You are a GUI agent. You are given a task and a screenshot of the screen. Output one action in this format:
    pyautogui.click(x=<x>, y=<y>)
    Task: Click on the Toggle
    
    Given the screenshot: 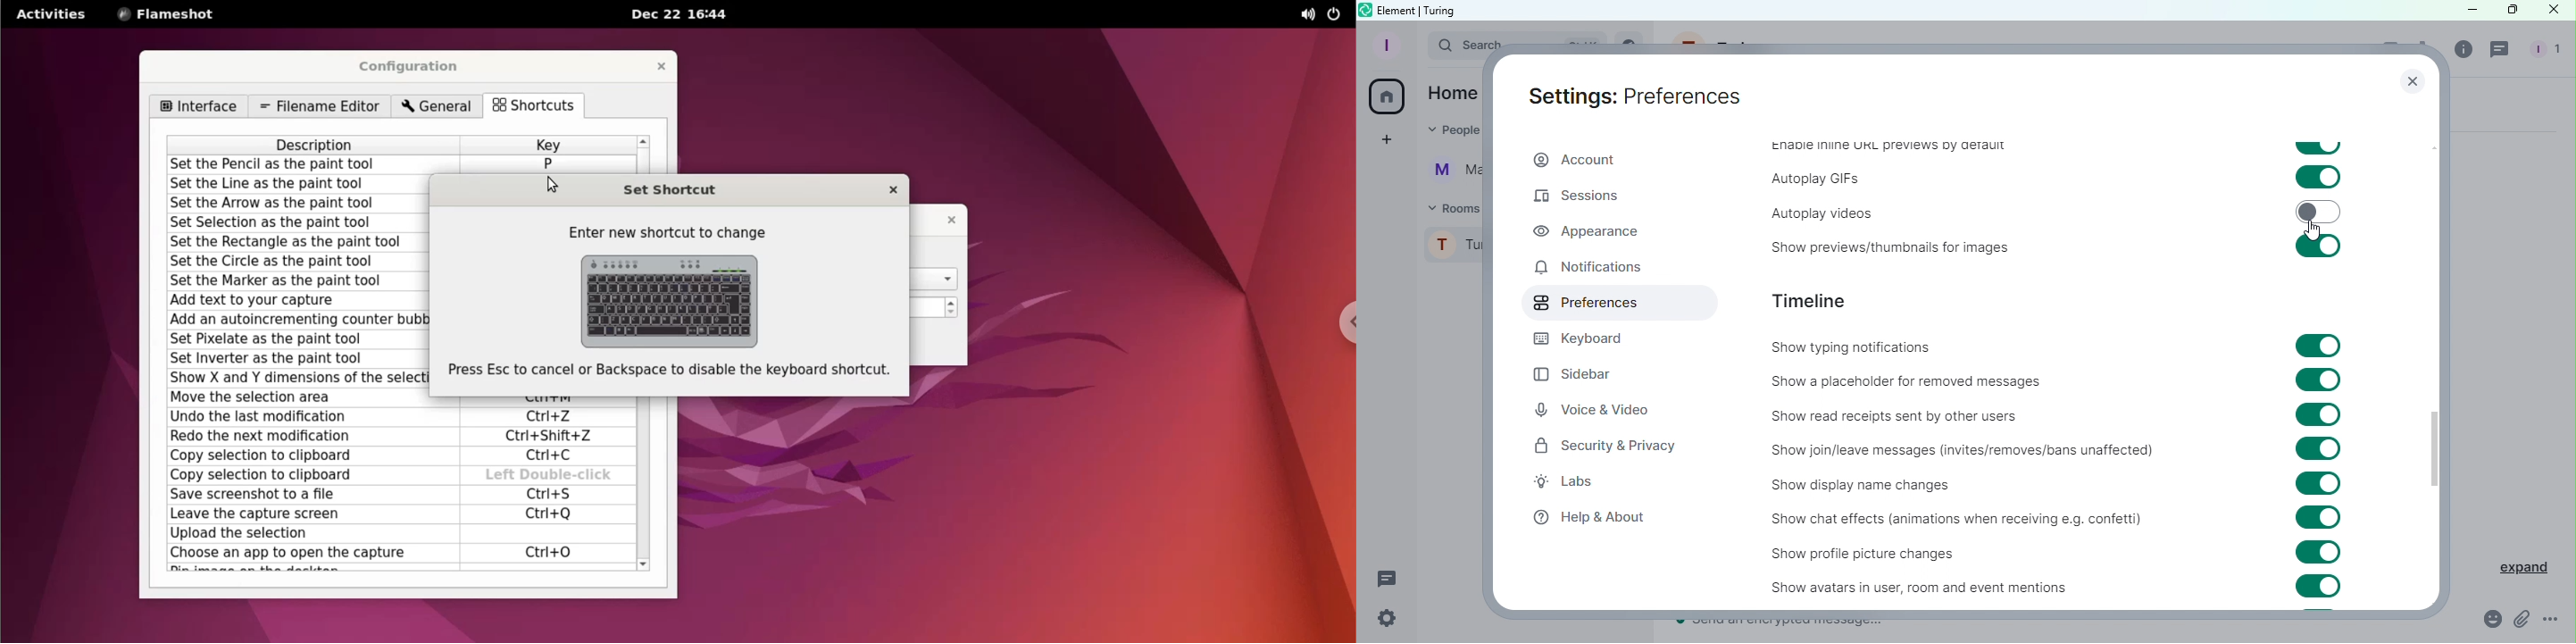 What is the action you would take?
    pyautogui.click(x=2319, y=176)
    